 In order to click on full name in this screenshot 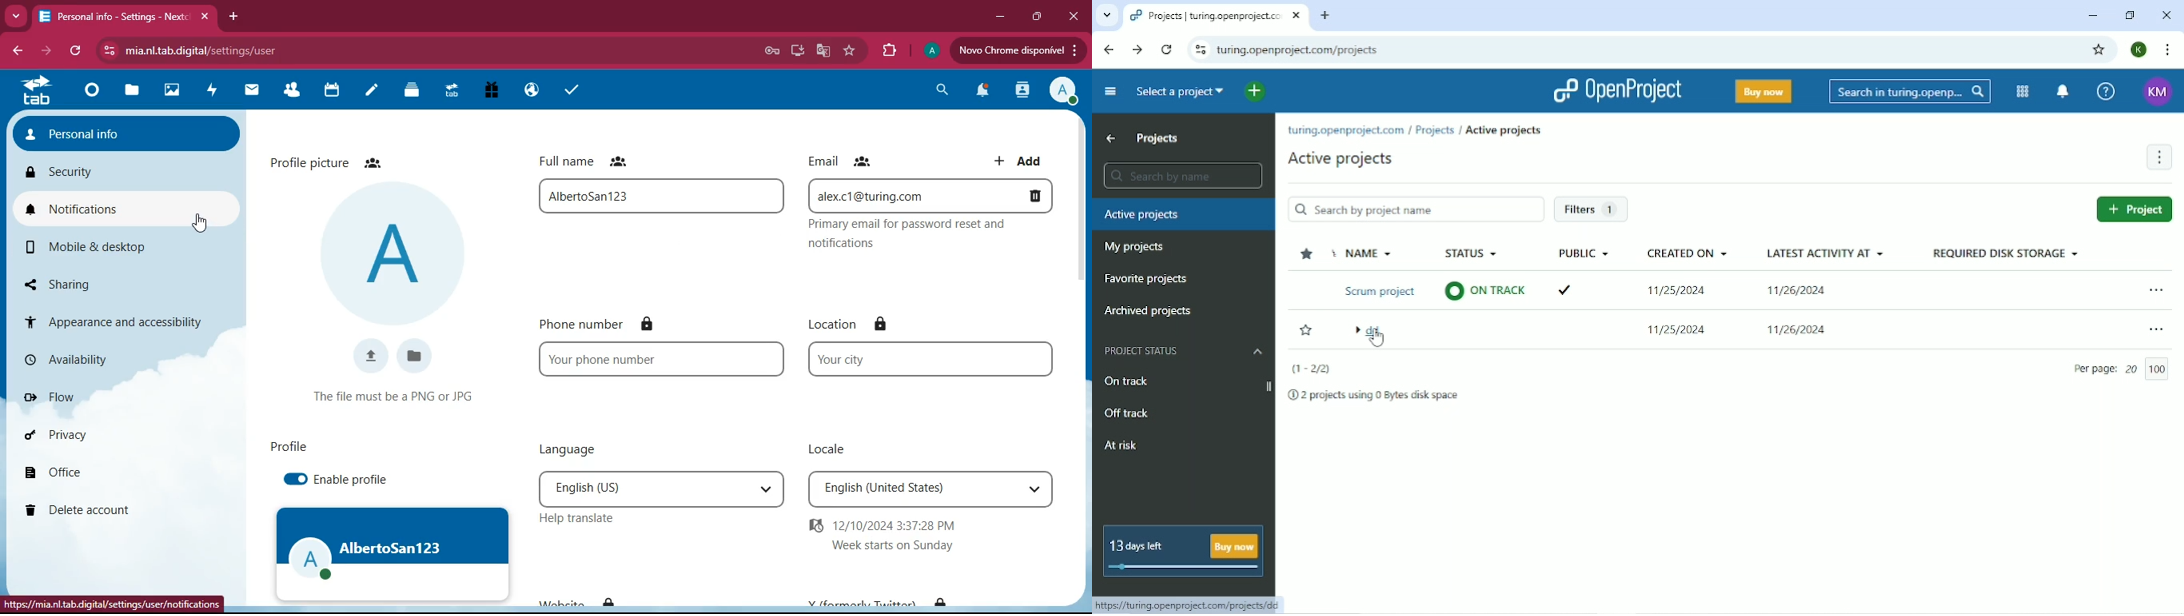, I will do `click(663, 199)`.